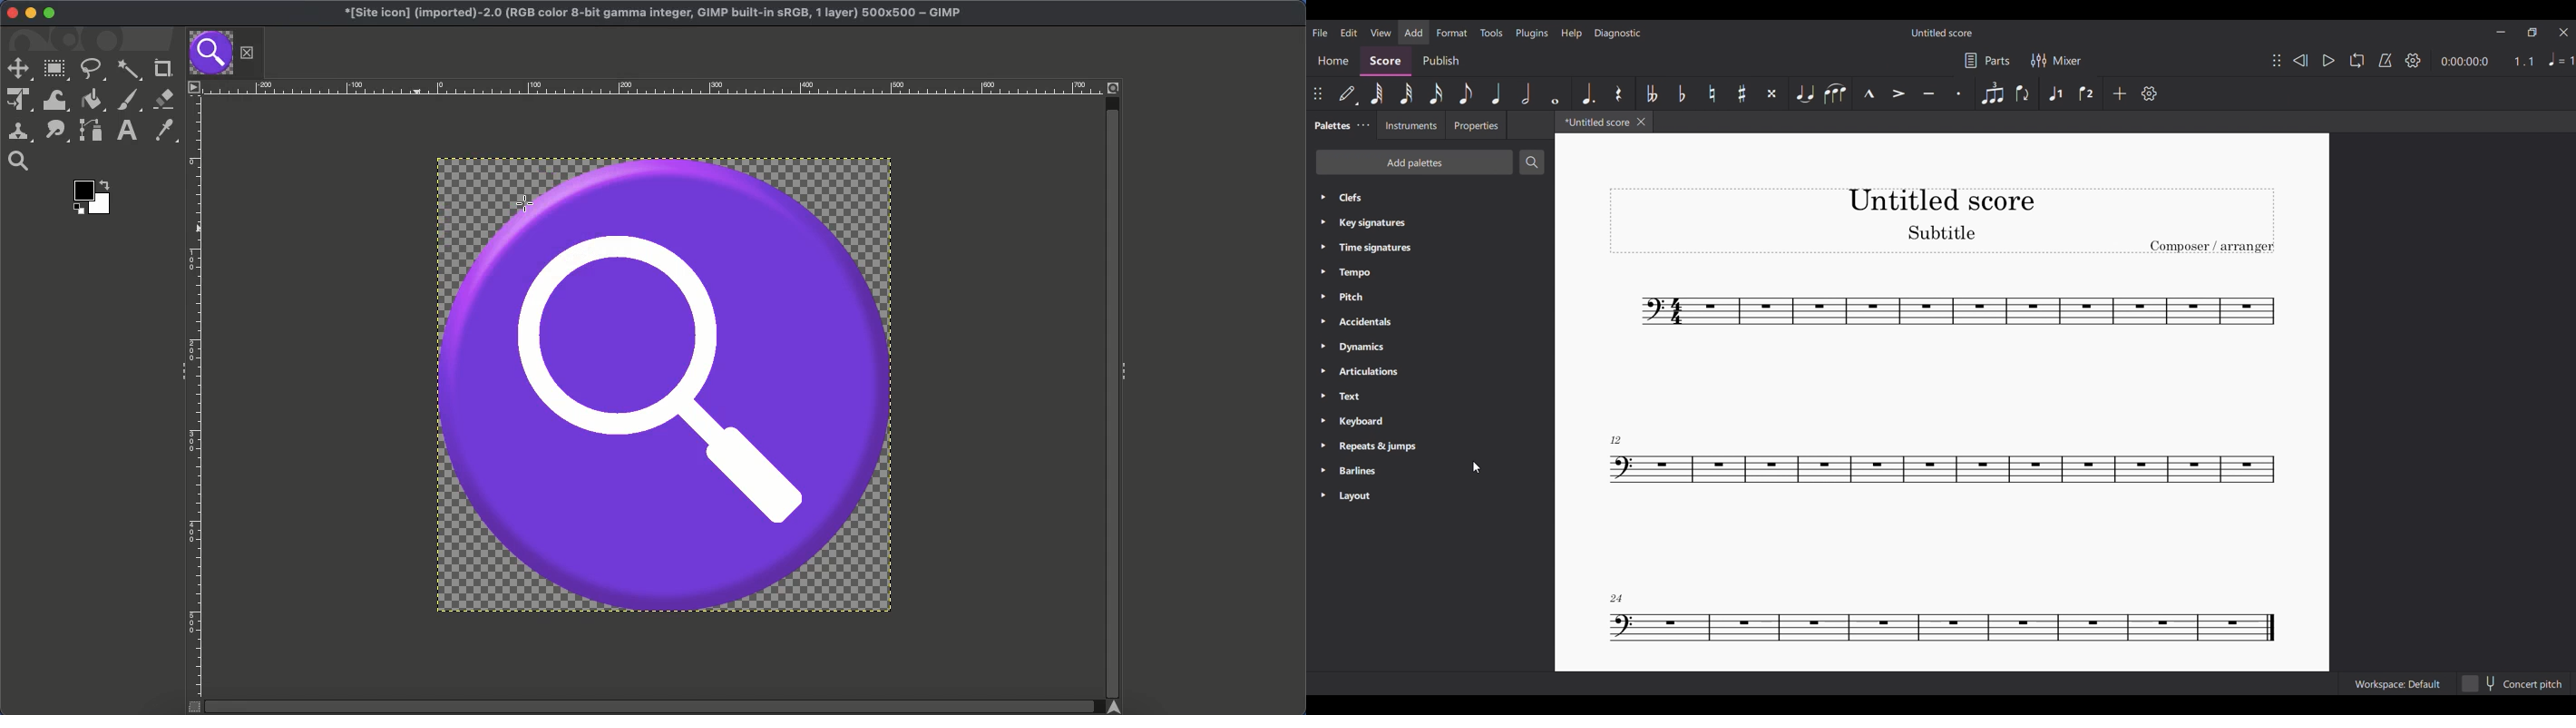 This screenshot has height=728, width=2576. I want to click on Dynamics, so click(1369, 347).